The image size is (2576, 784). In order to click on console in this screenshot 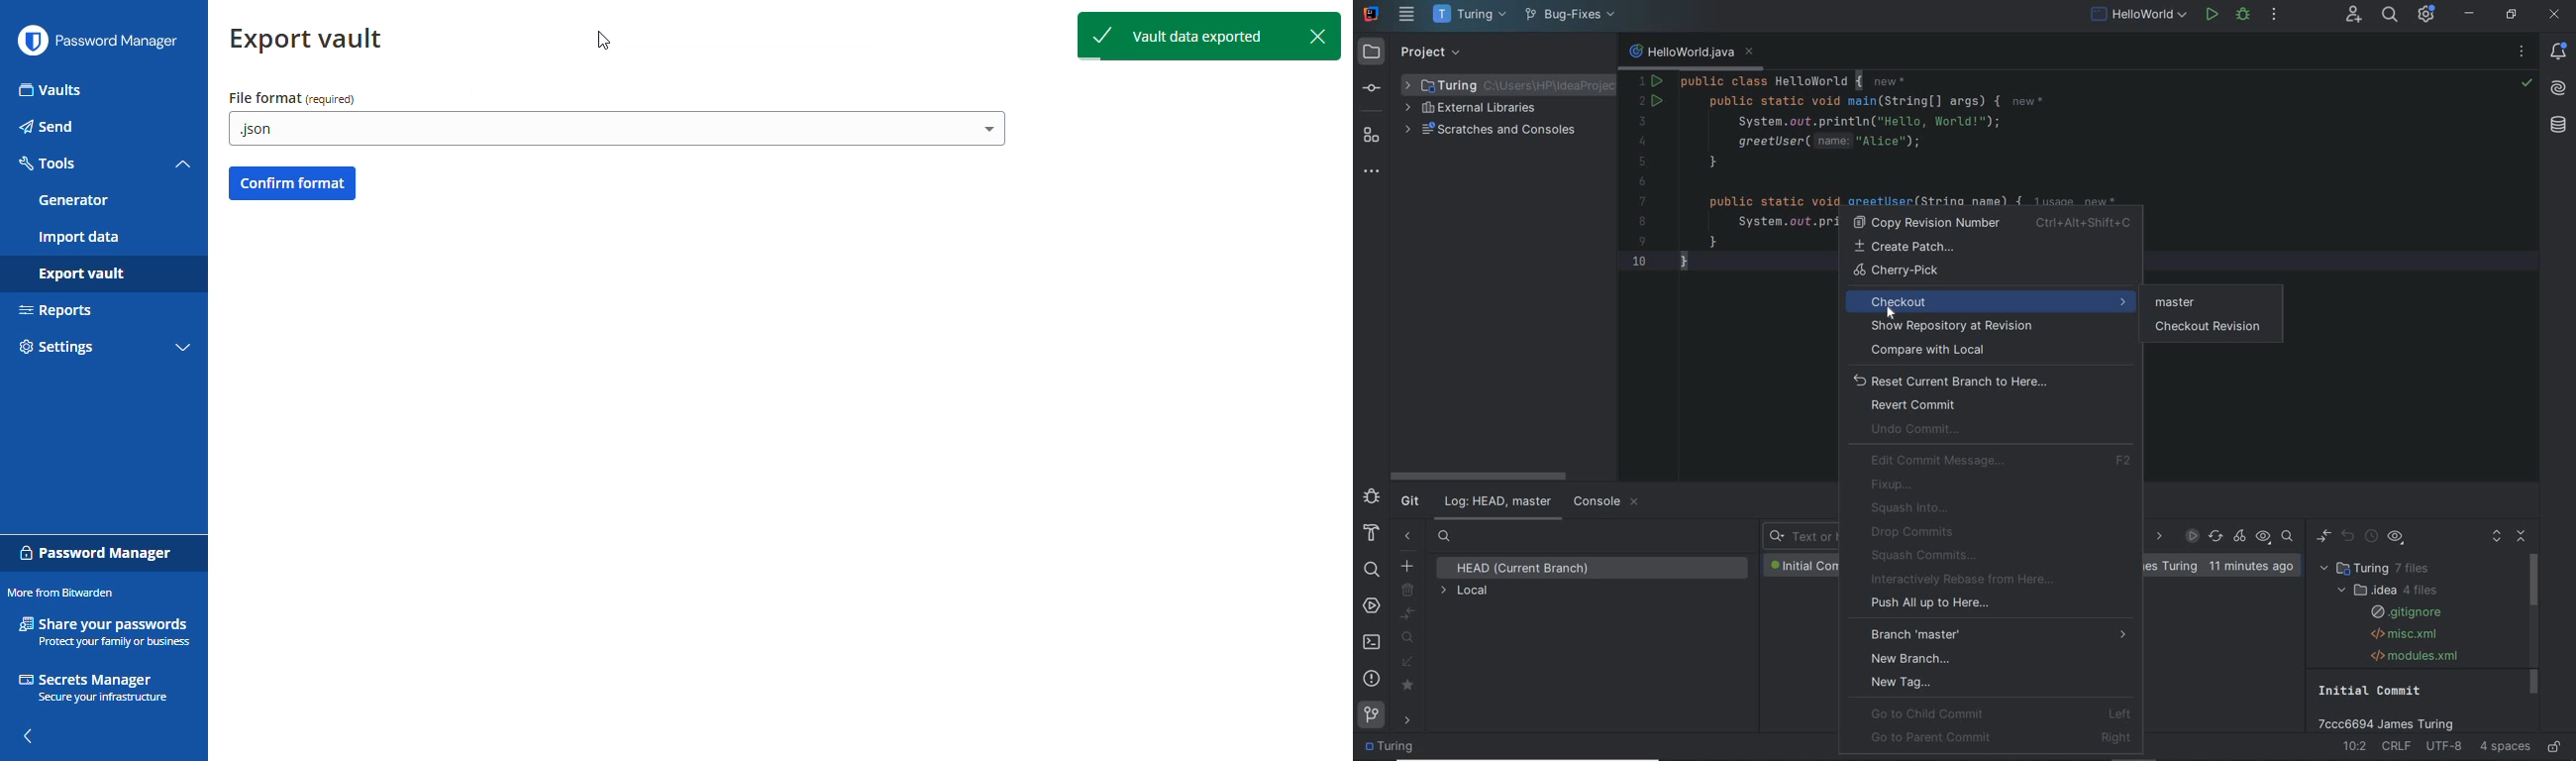, I will do `click(1605, 502)`.